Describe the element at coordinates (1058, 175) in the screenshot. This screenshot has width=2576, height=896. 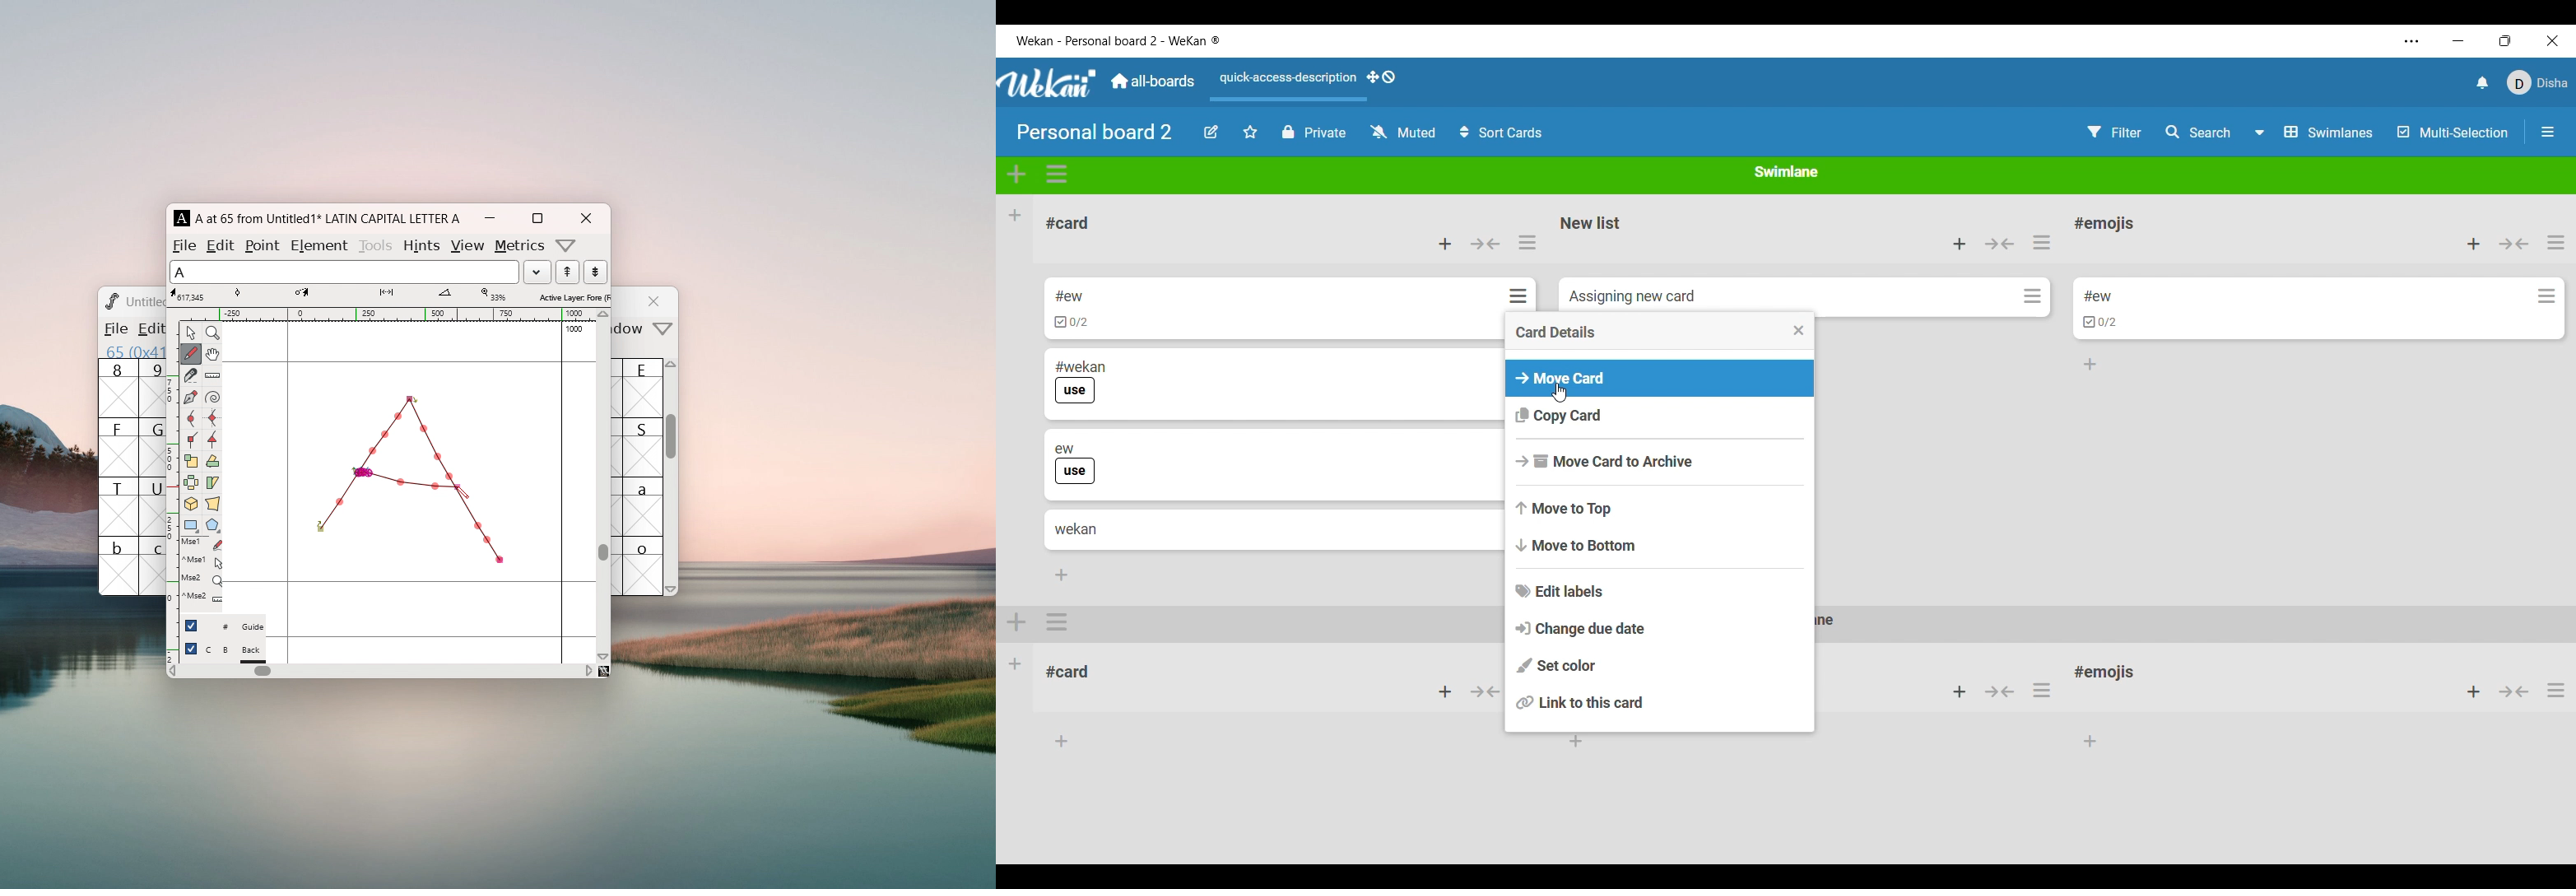
I see `Swimlane actions` at that location.